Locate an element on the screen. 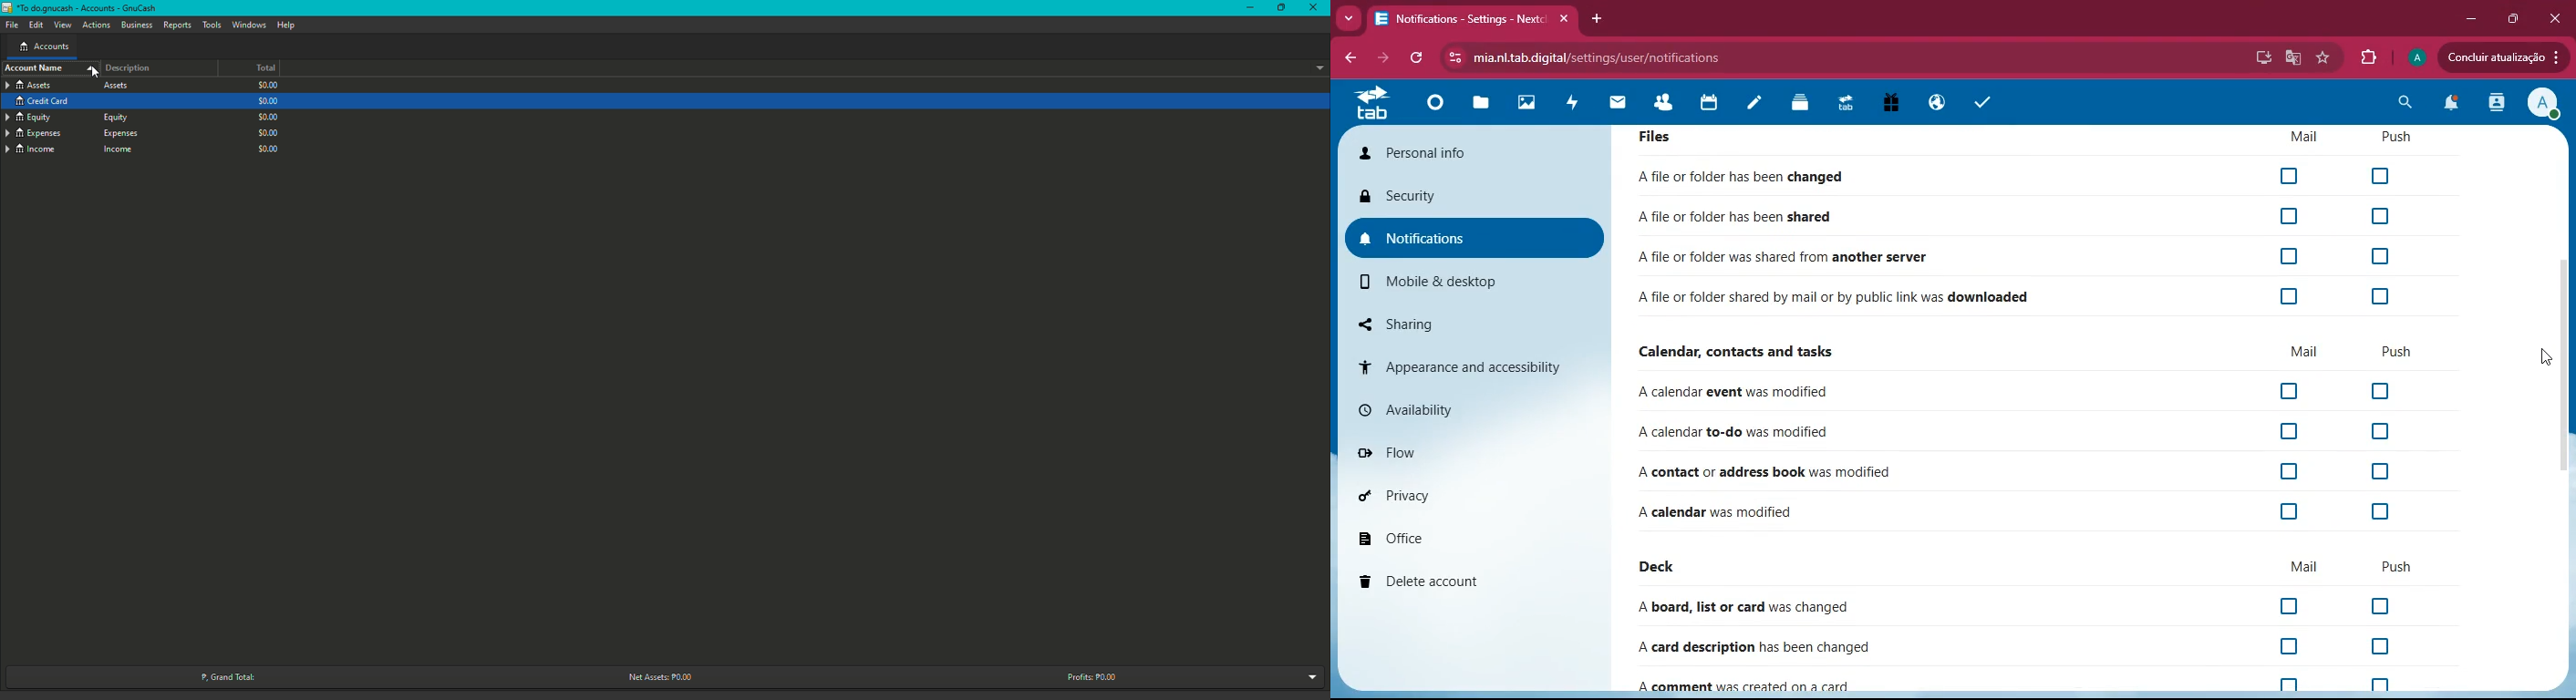  Checkbox is located at coordinates (2292, 257).